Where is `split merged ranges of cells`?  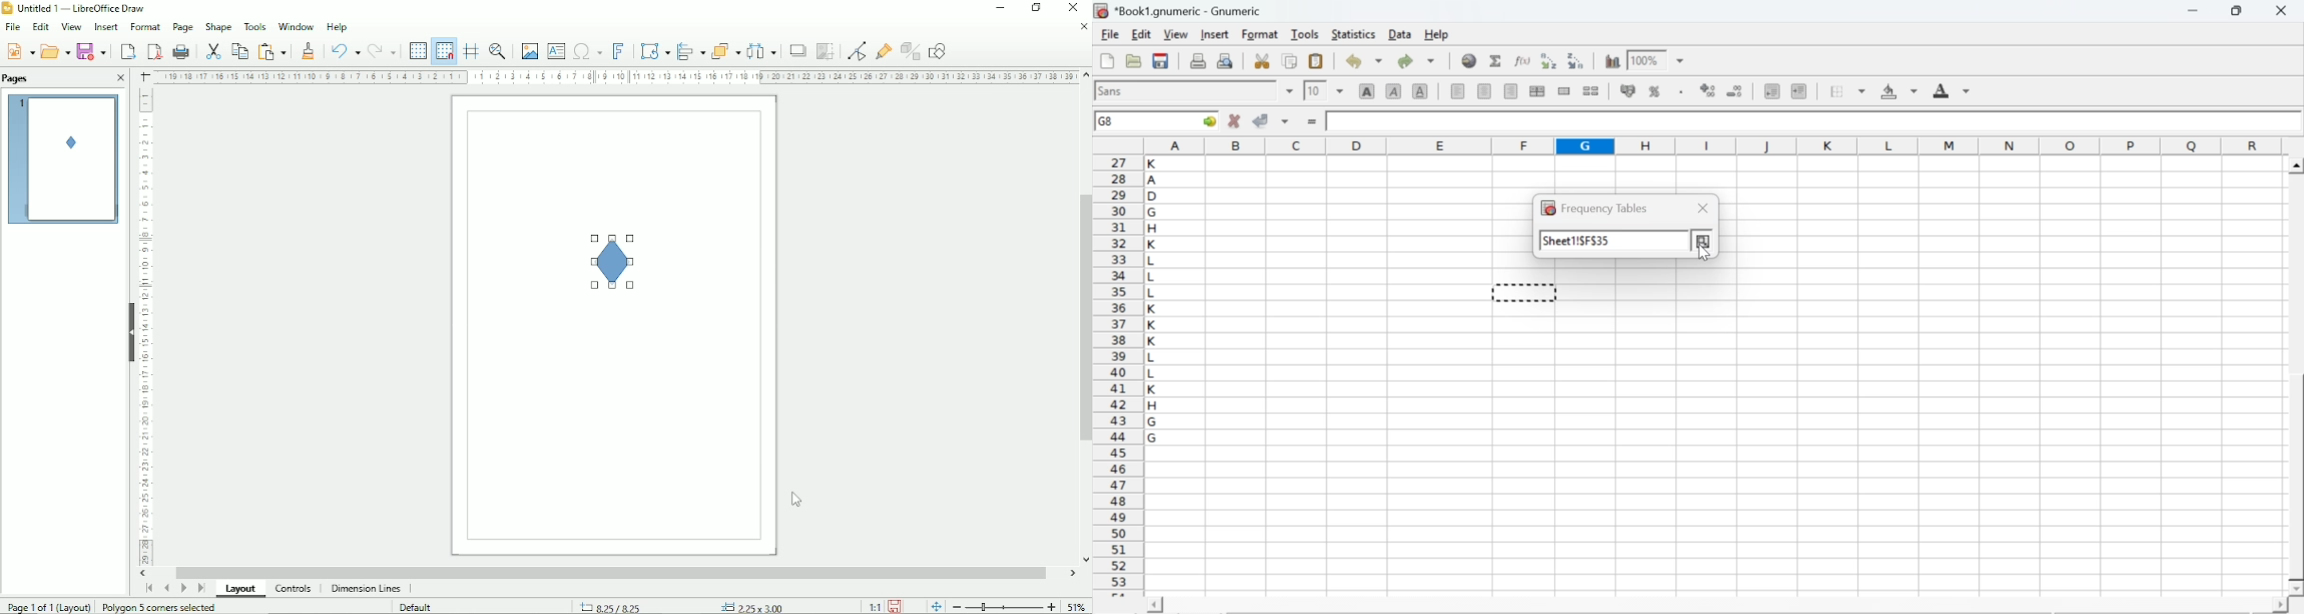
split merged ranges of cells is located at coordinates (1590, 90).